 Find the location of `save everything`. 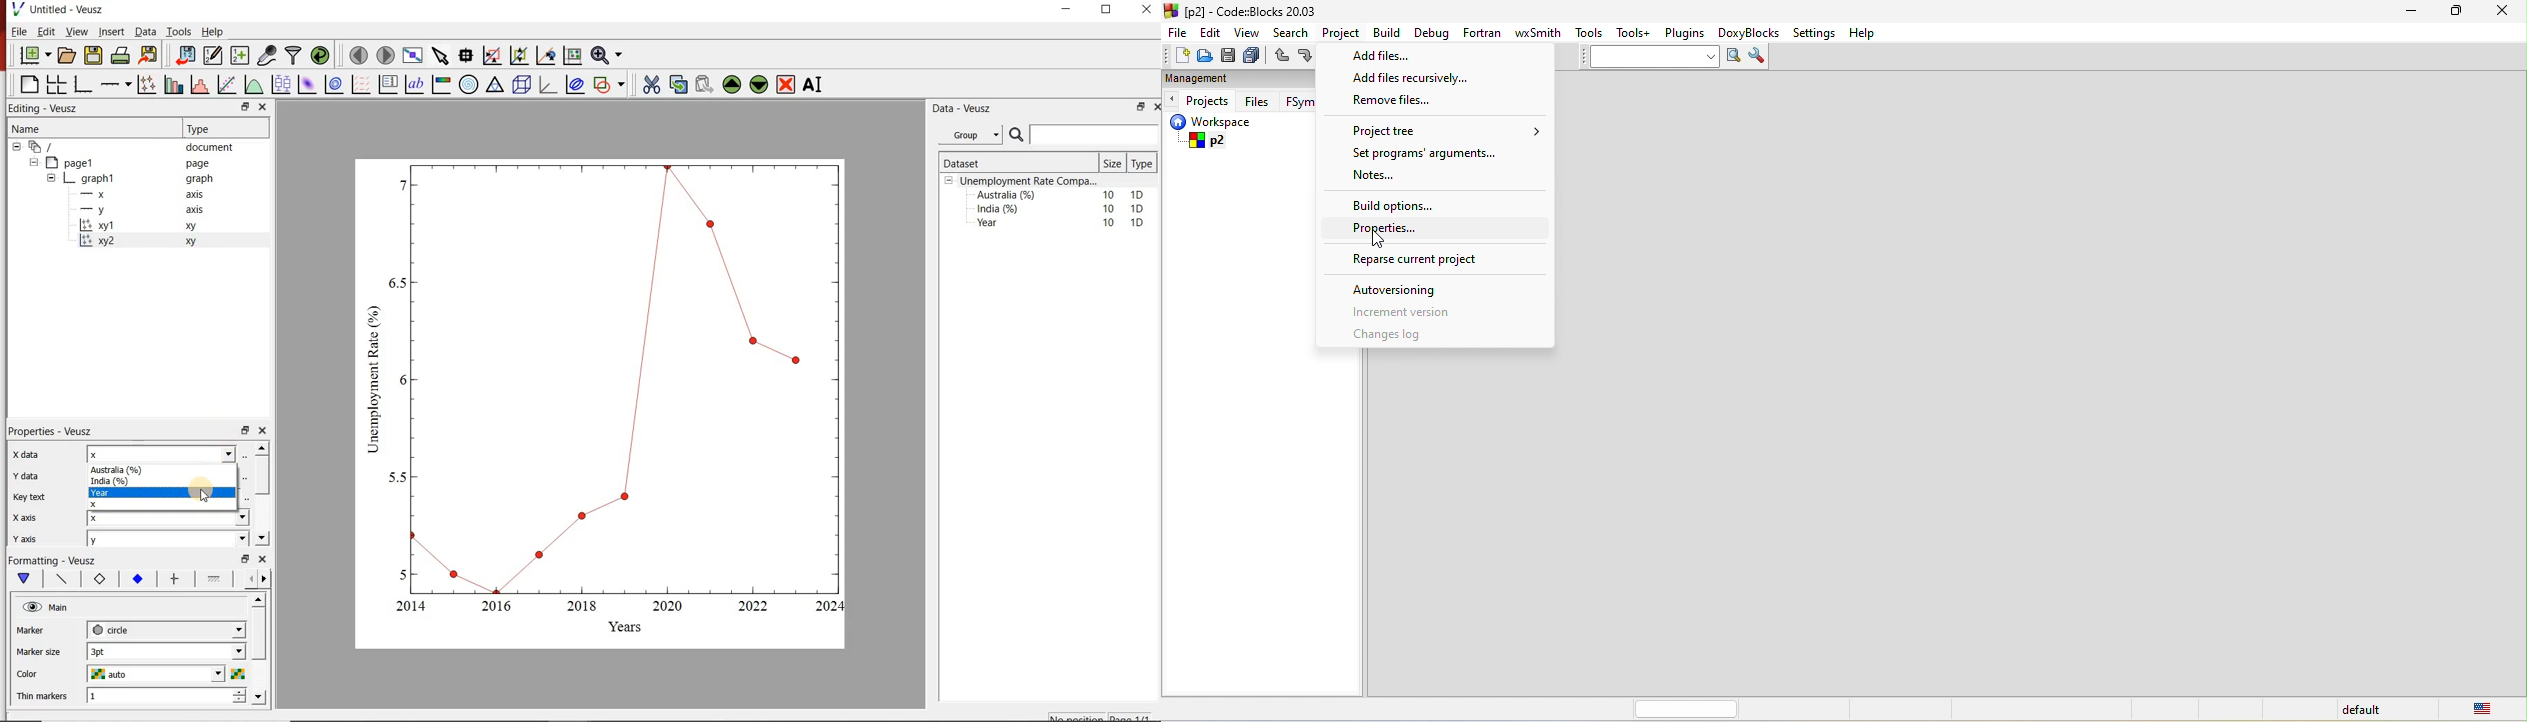

save everything is located at coordinates (1255, 55).